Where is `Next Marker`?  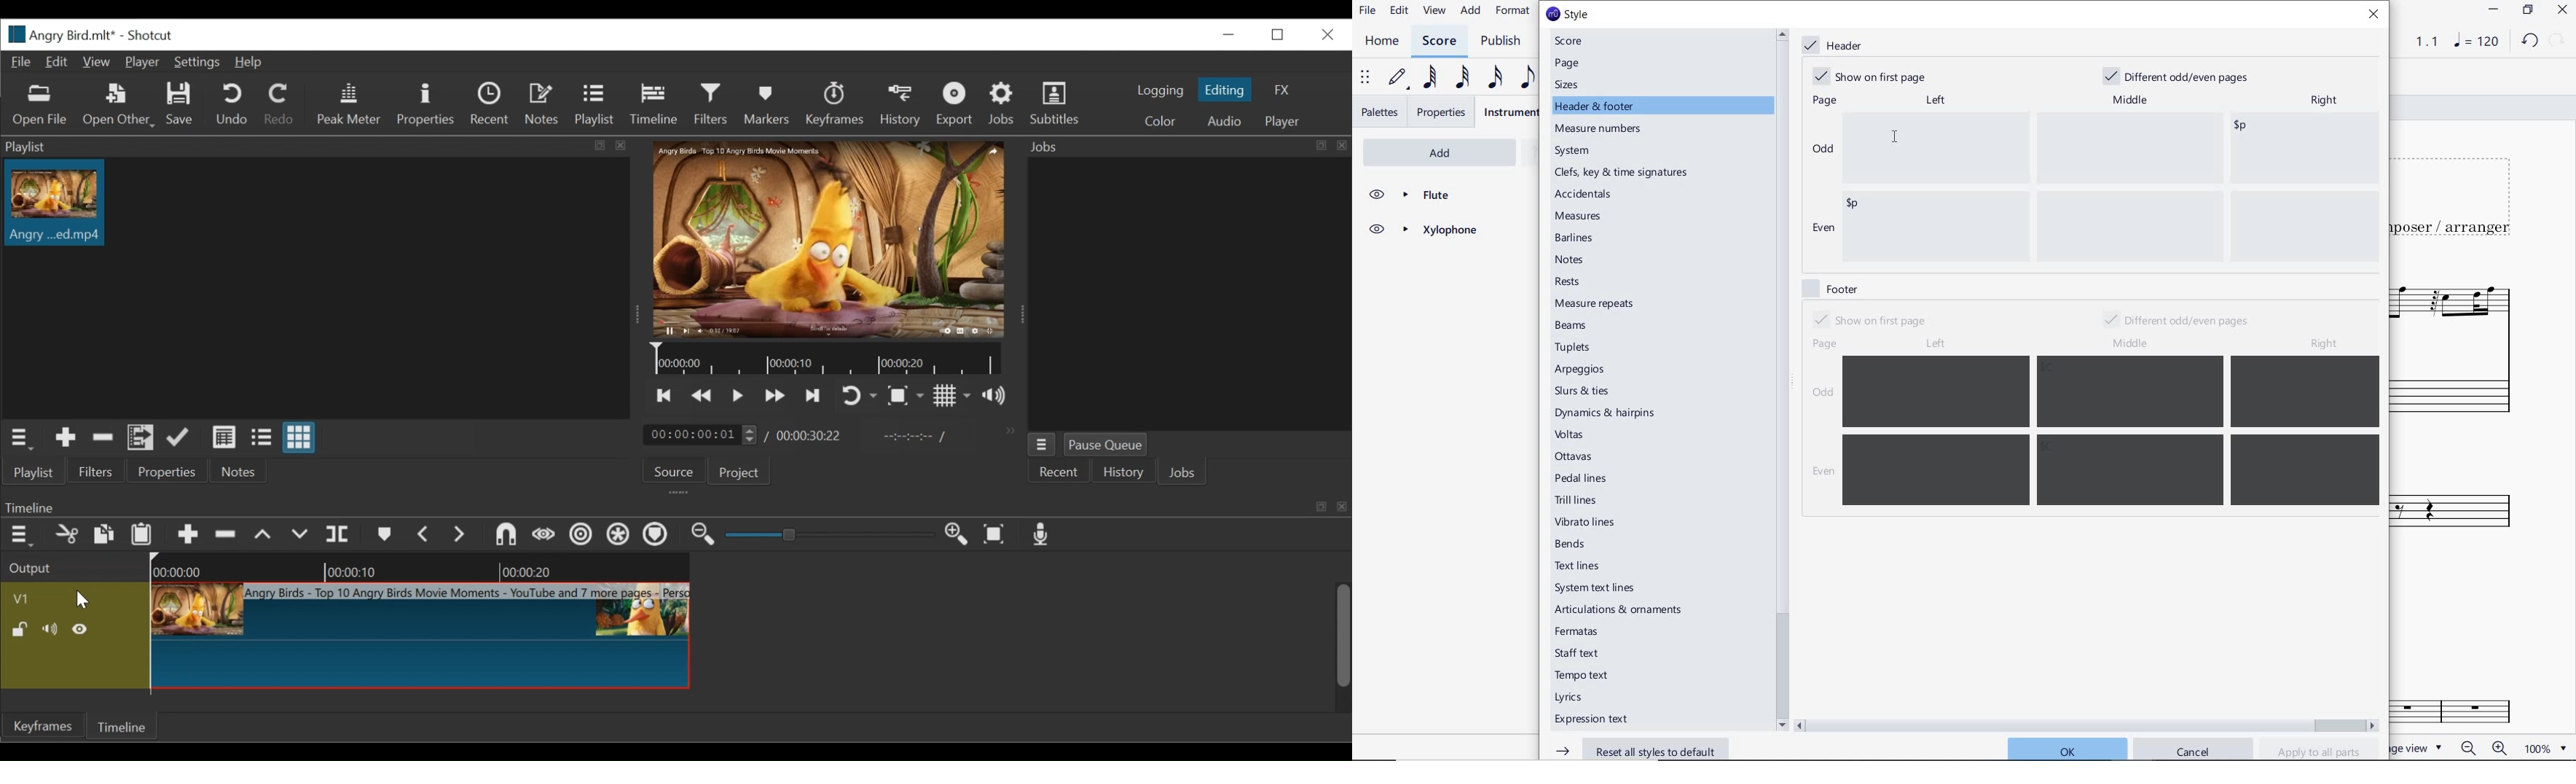 Next Marker is located at coordinates (459, 536).